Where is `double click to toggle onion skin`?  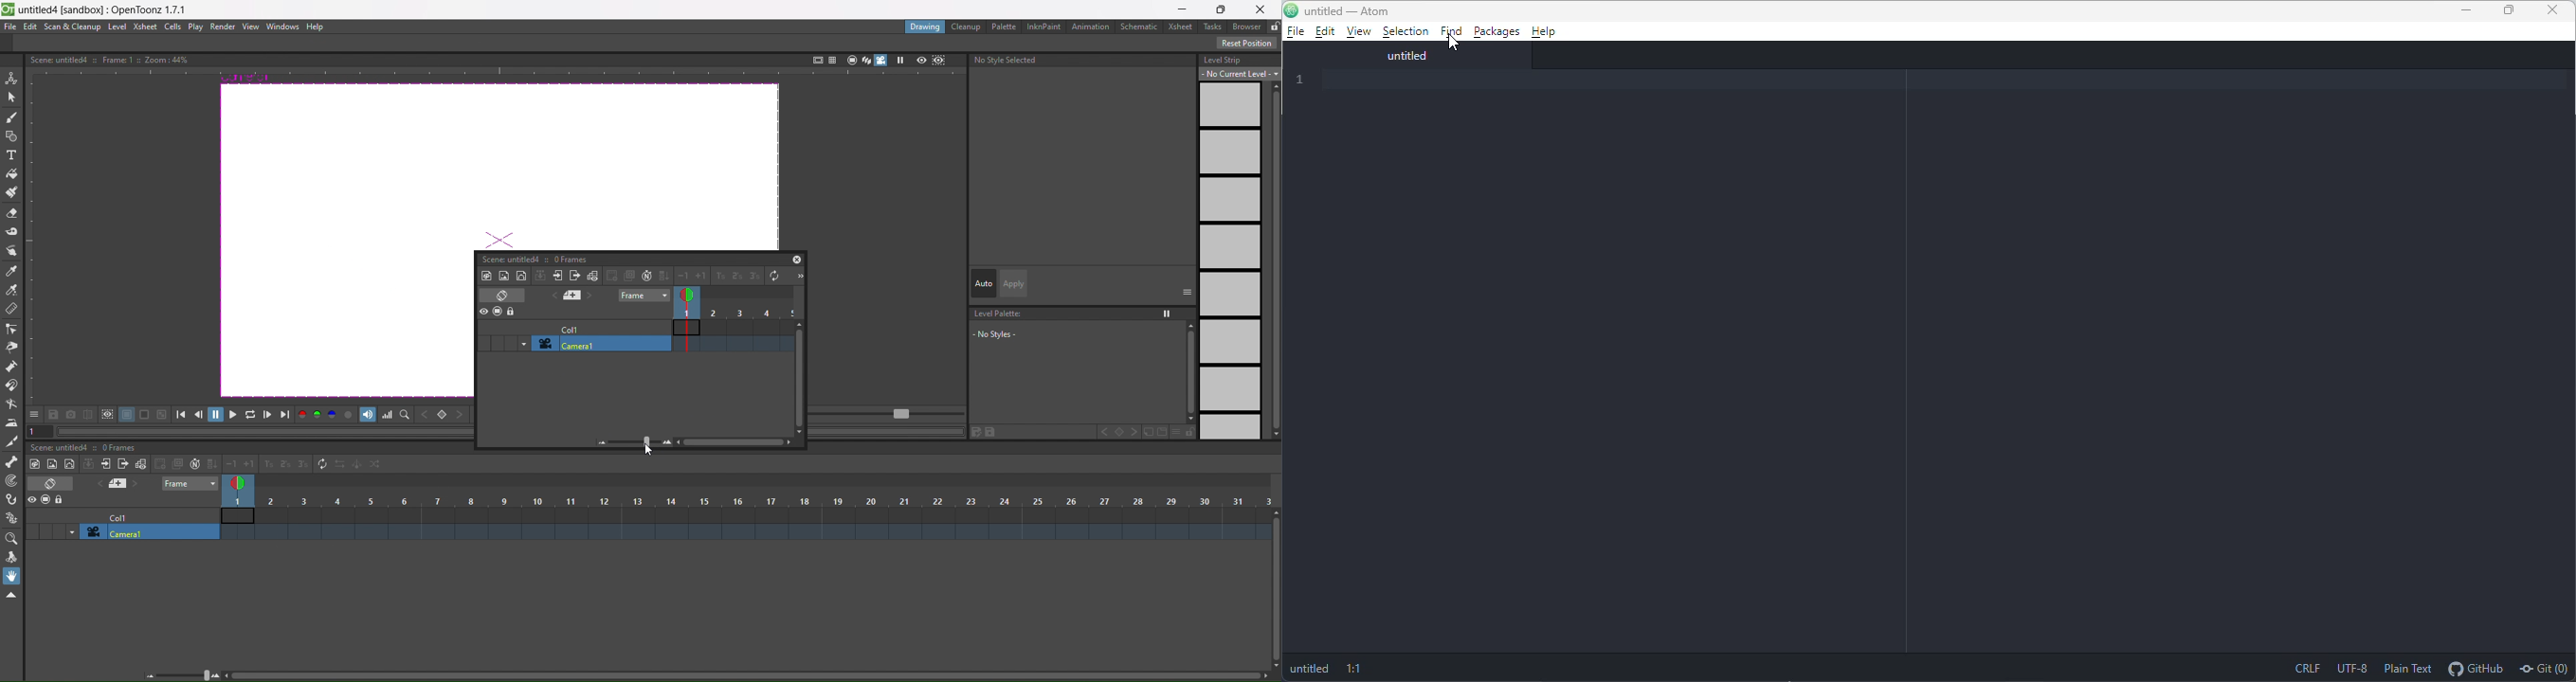
double click to toggle onion skin is located at coordinates (242, 481).